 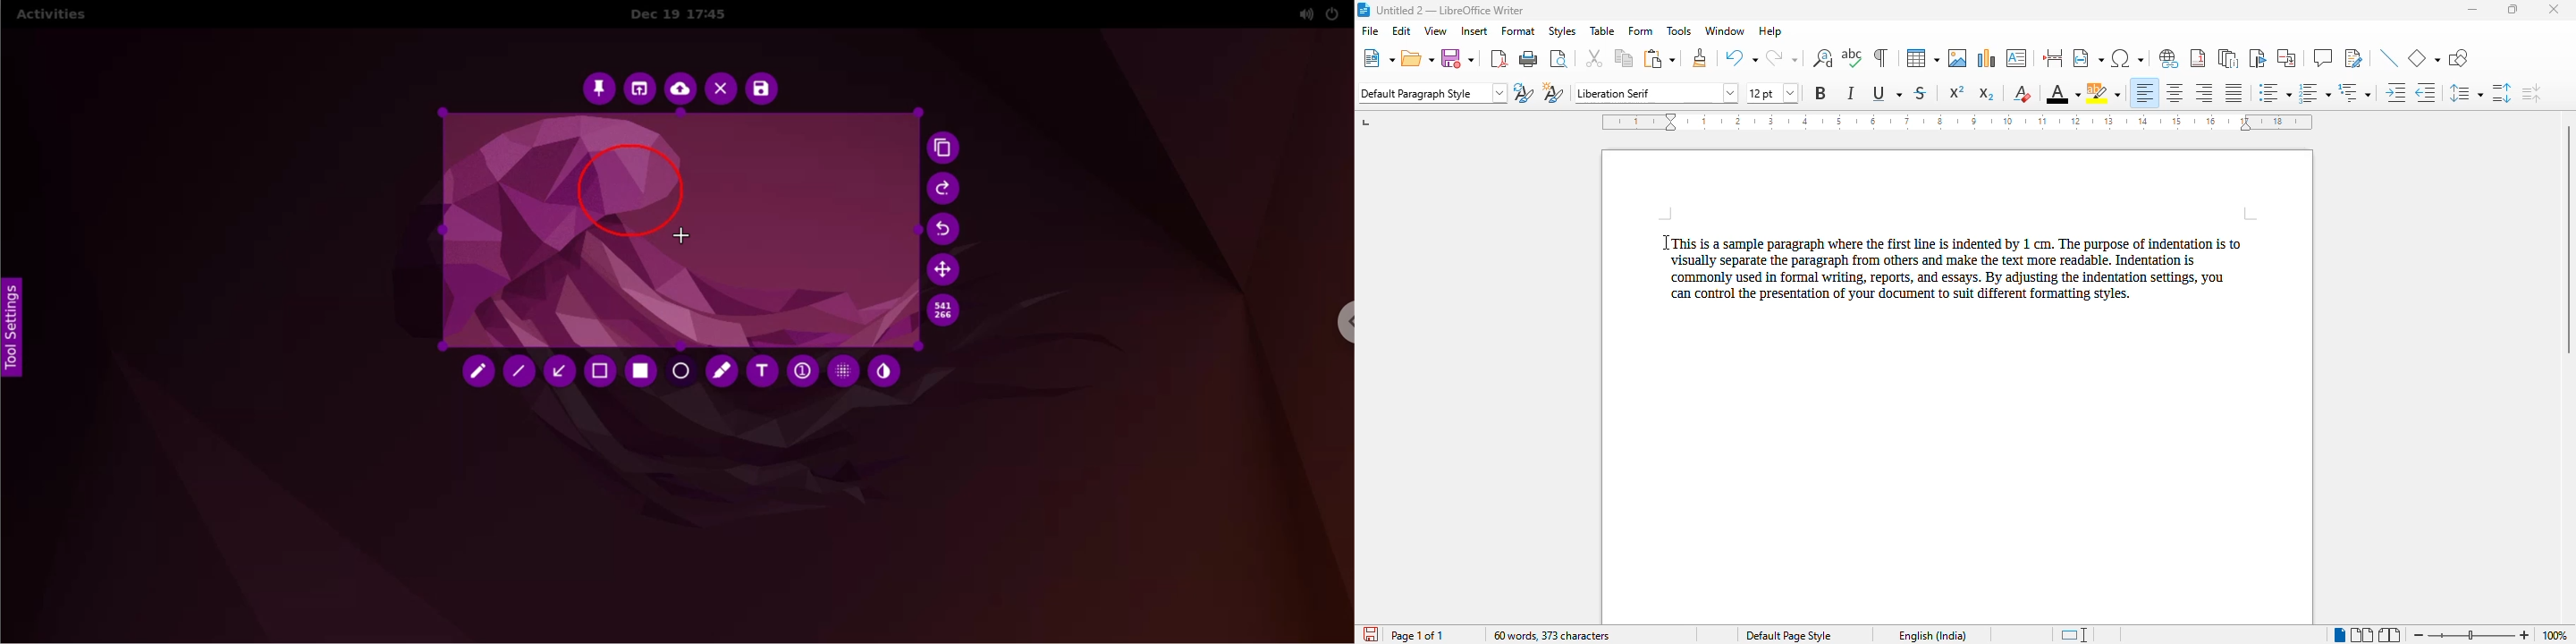 What do you see at coordinates (2568, 239) in the screenshot?
I see `vertical scroll bar` at bounding box center [2568, 239].